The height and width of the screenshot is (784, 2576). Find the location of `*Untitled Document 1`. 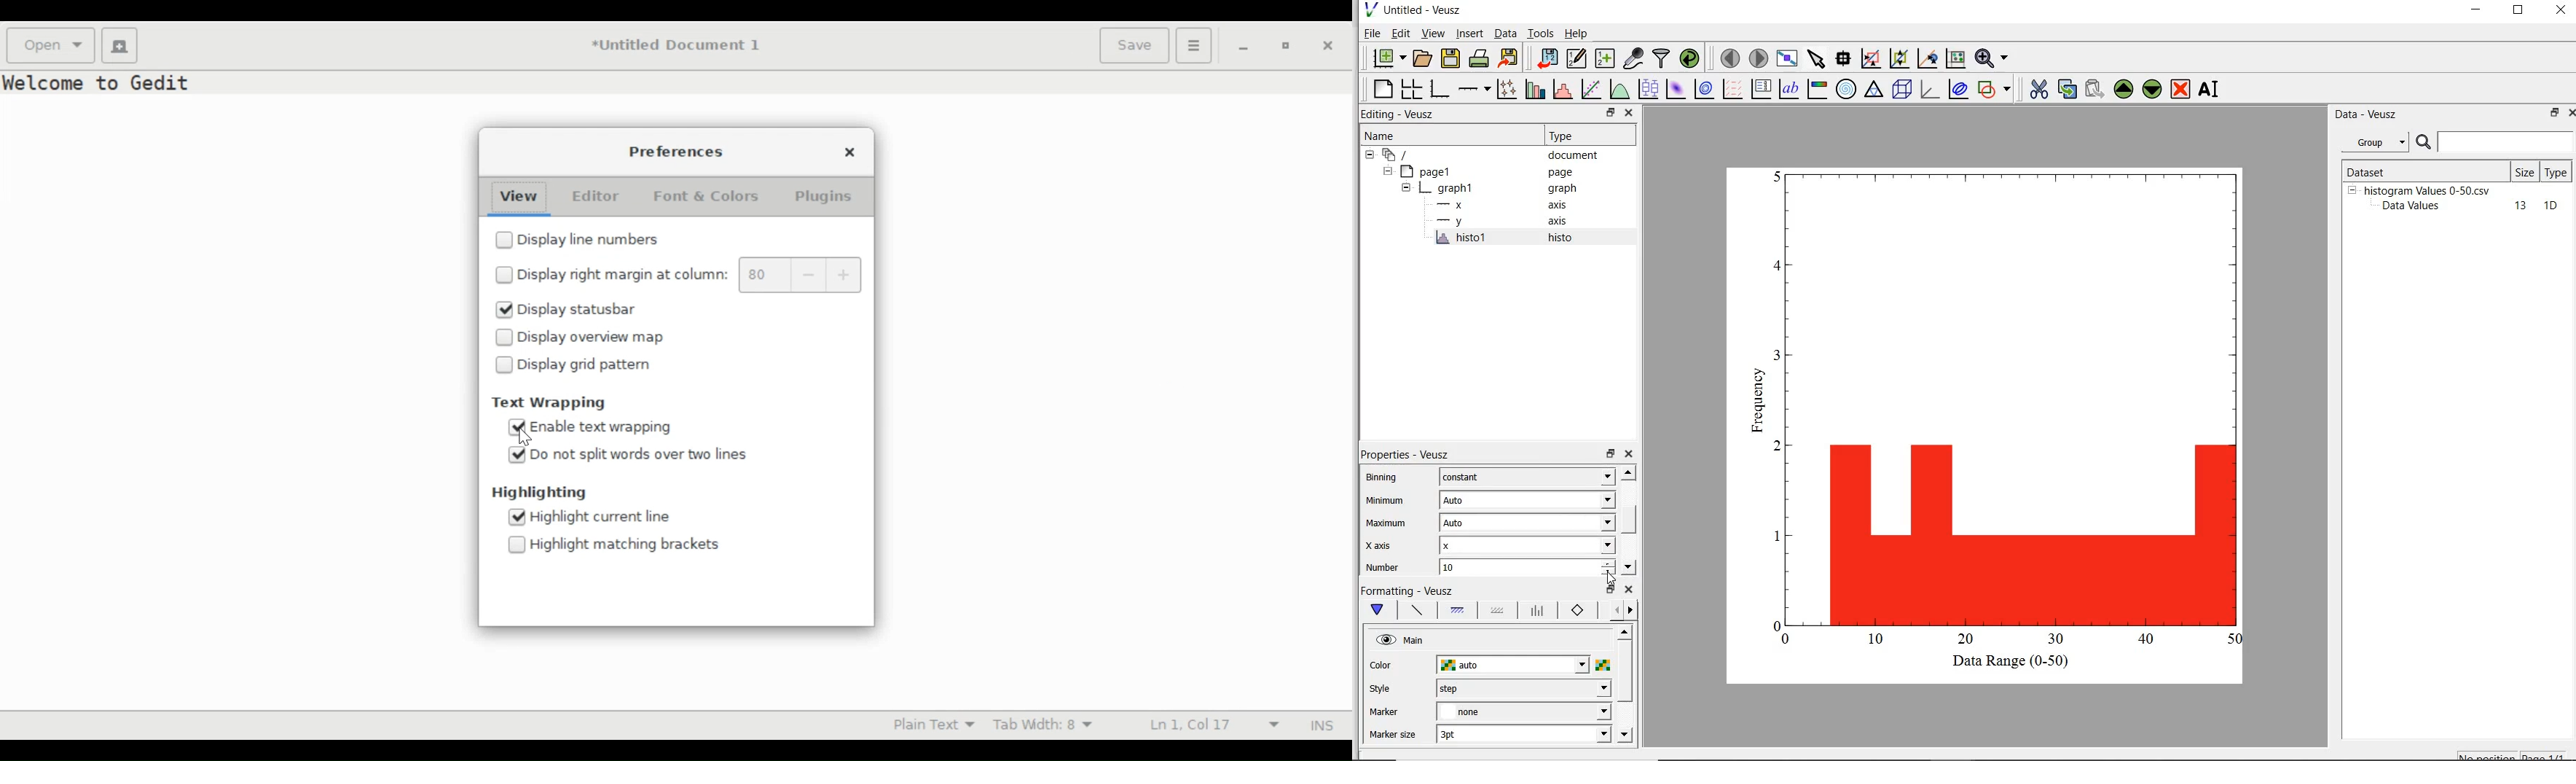

*Untitled Document 1 is located at coordinates (676, 47).